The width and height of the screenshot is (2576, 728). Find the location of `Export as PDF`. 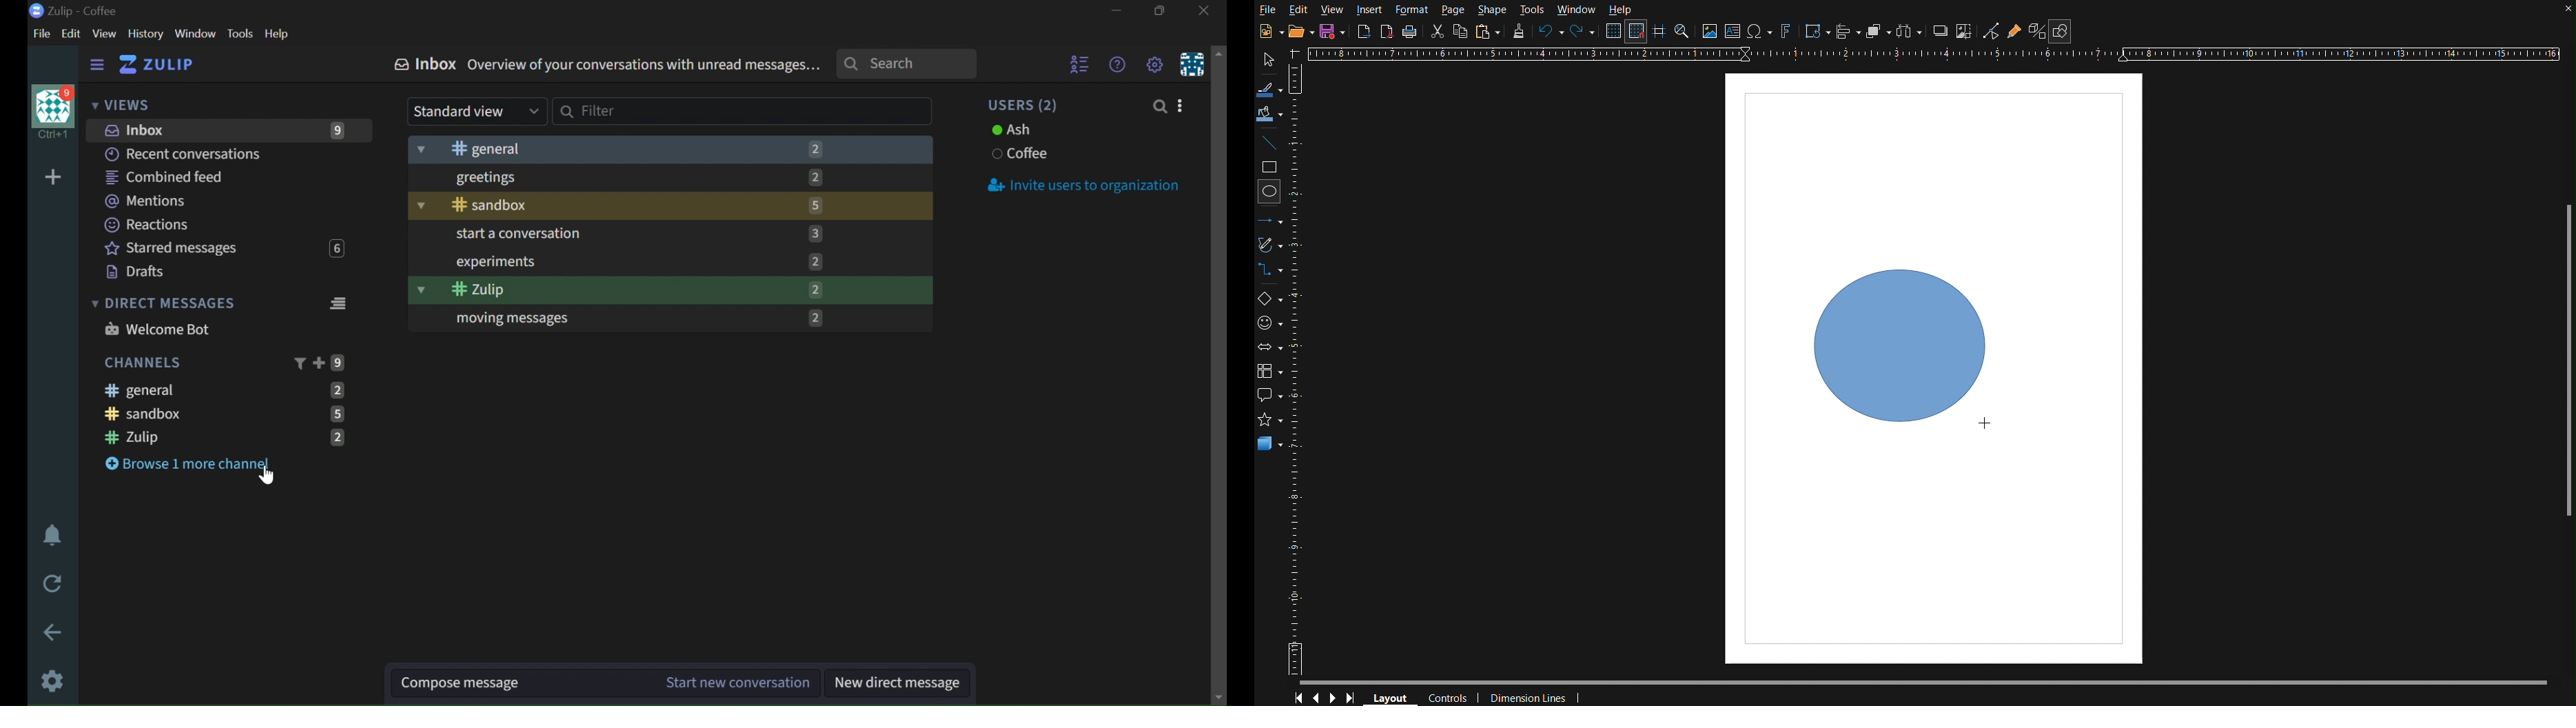

Export as PDF is located at coordinates (1388, 32).